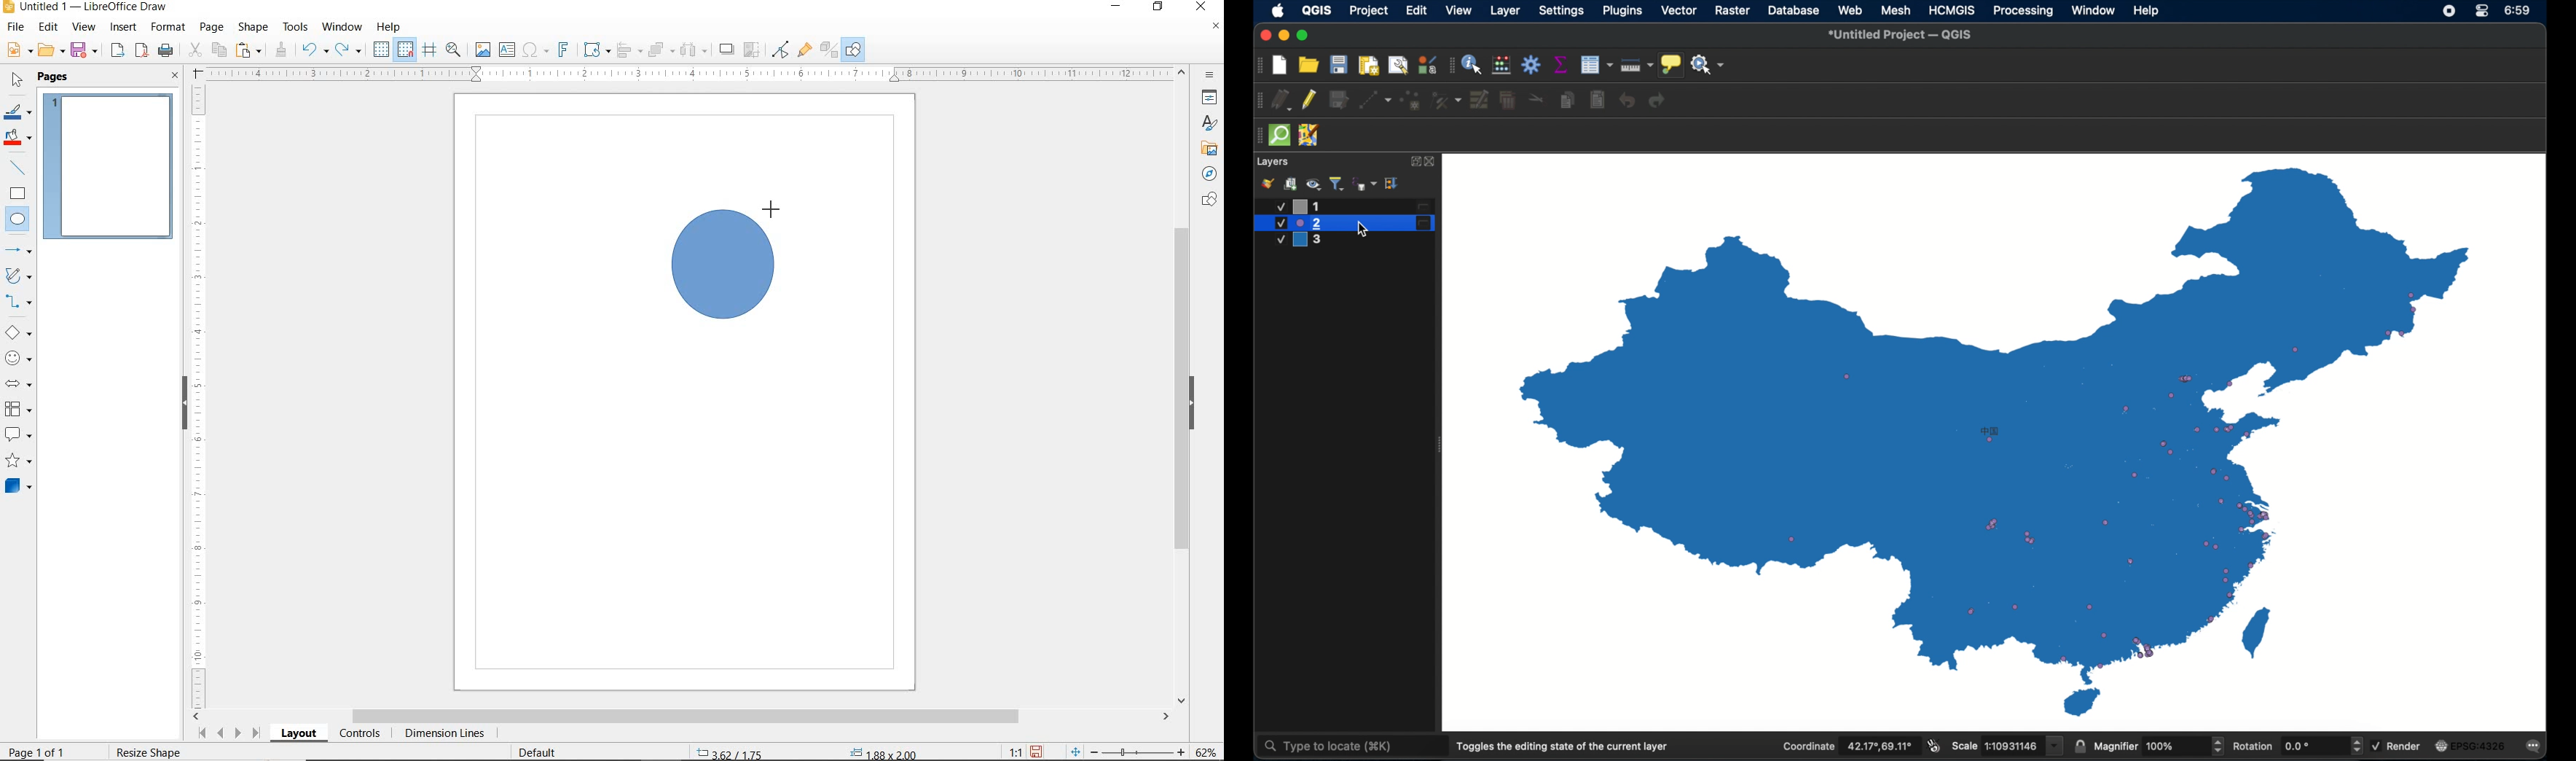 This screenshot has height=784, width=2576. Describe the element at coordinates (1283, 36) in the screenshot. I see `minimize` at that location.